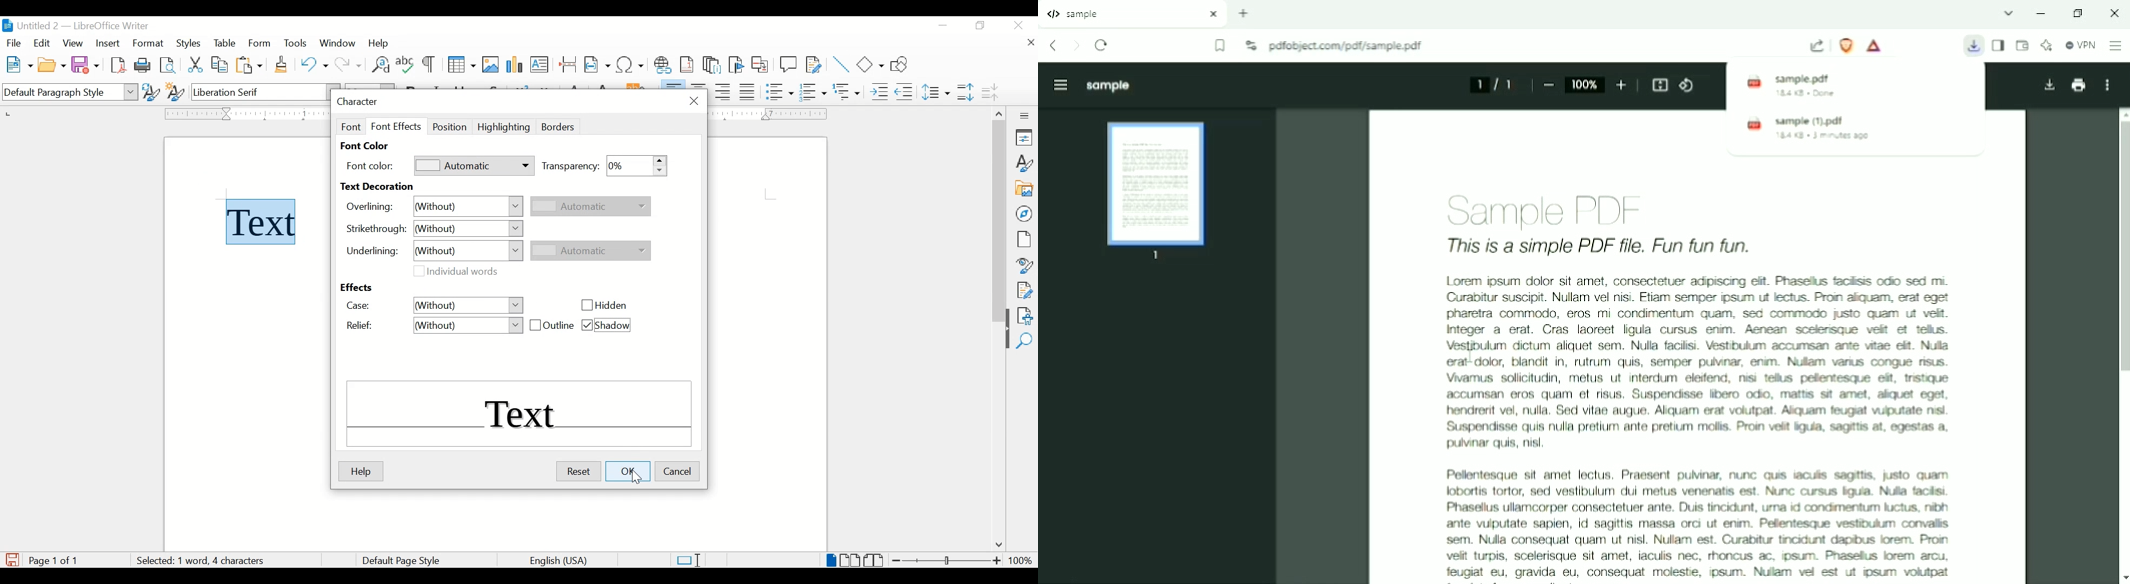 The height and width of the screenshot is (588, 2156). I want to click on toggle ordered list, so click(813, 91).